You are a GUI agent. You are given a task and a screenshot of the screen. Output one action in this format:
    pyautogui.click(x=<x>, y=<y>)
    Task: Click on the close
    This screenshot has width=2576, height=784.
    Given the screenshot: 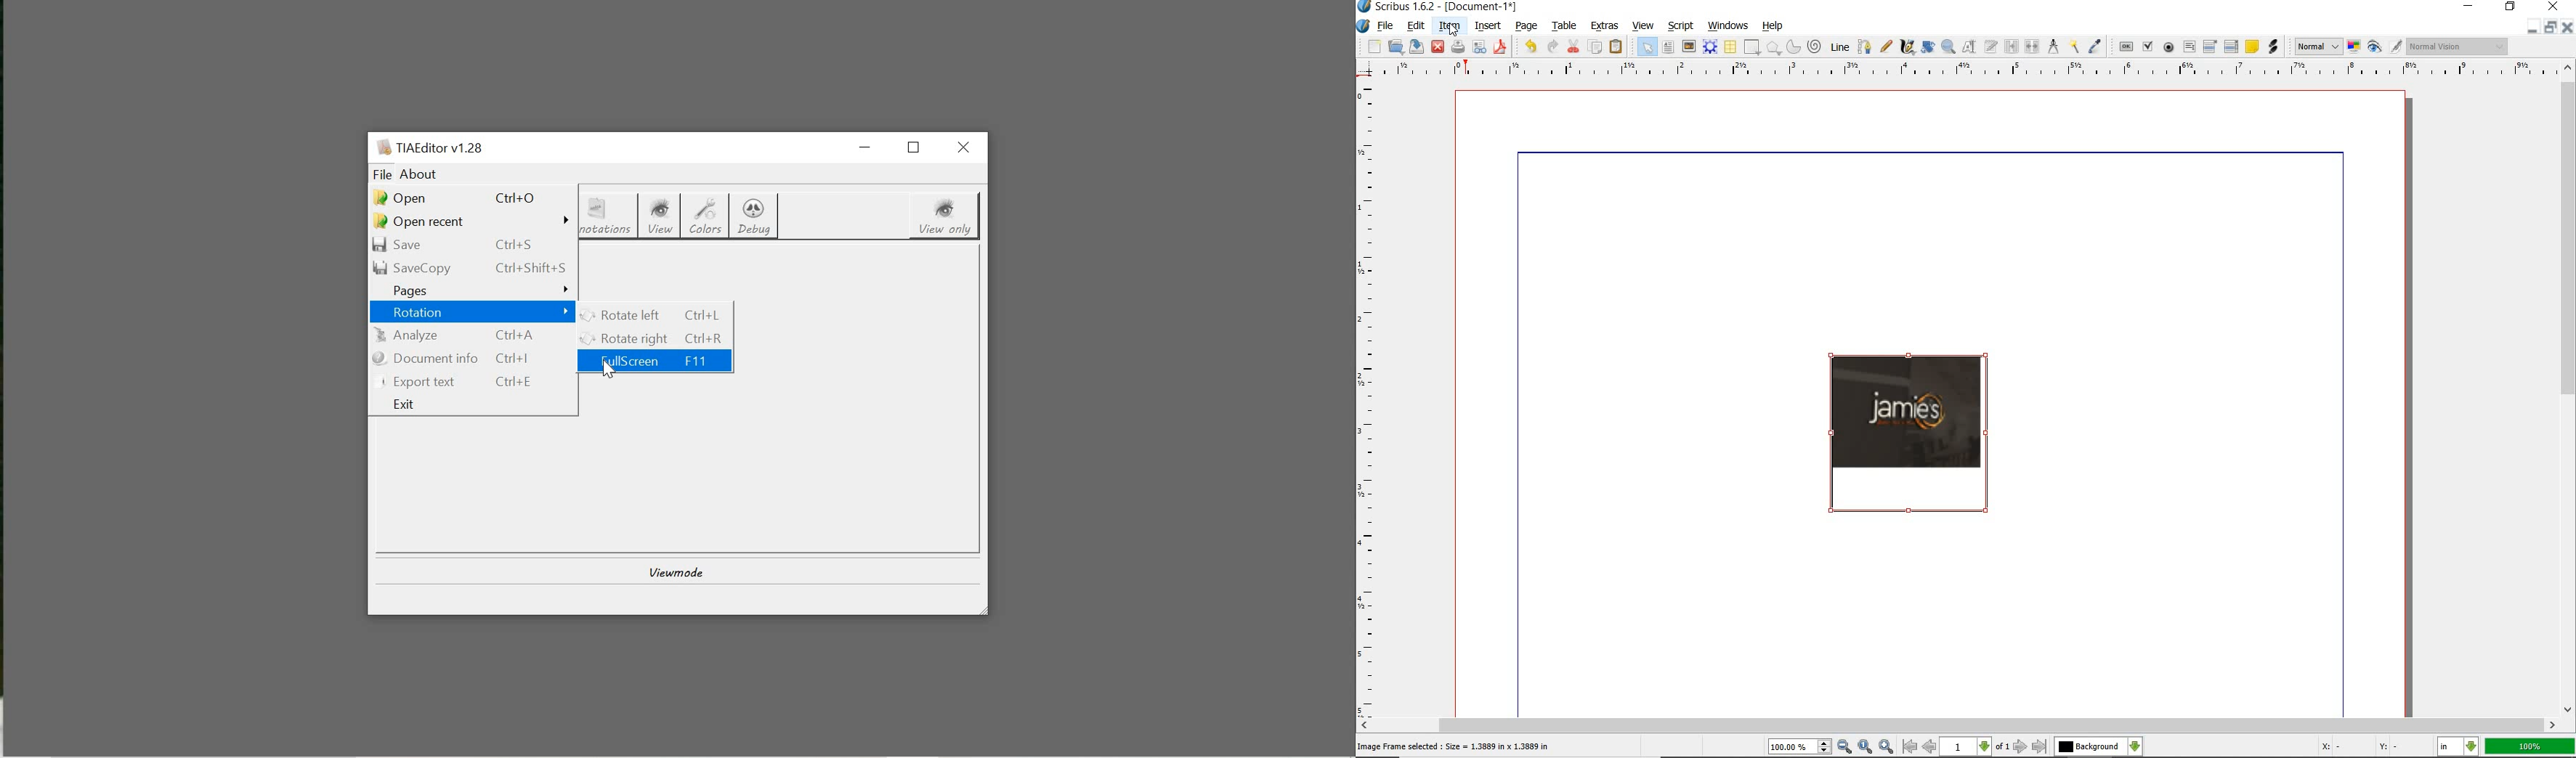 What is the action you would take?
    pyautogui.click(x=1438, y=46)
    